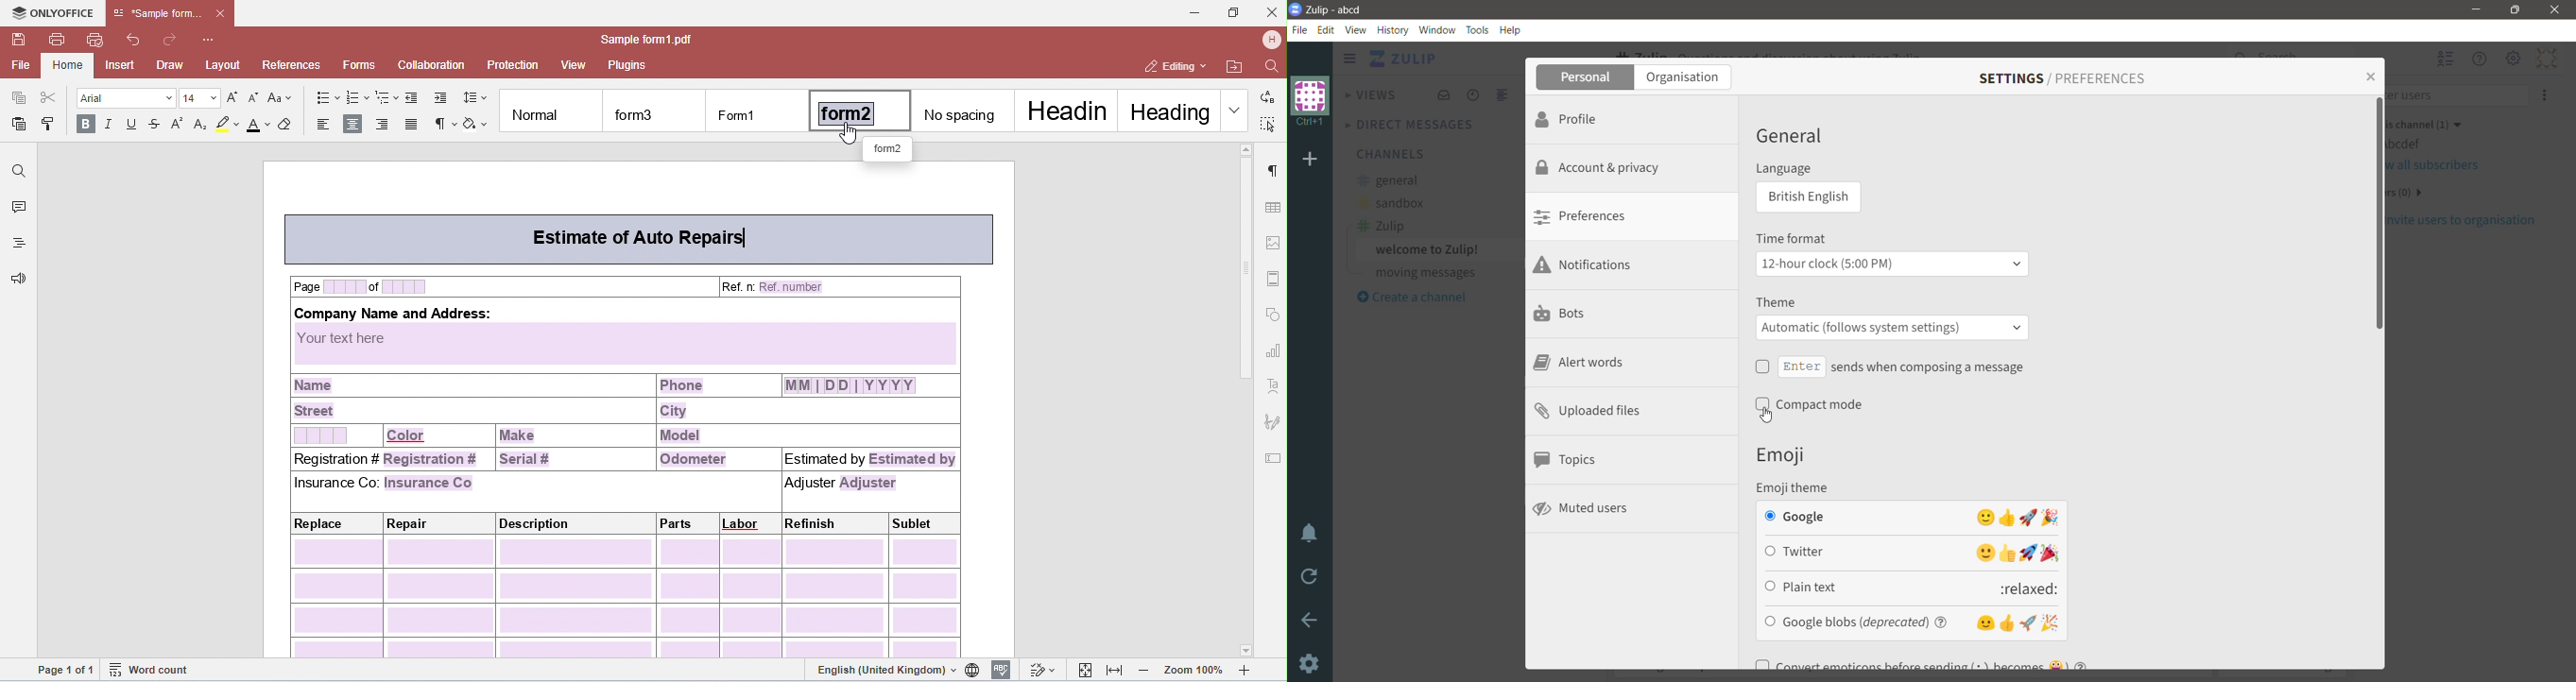  What do you see at coordinates (1390, 201) in the screenshot?
I see `sandbox` at bounding box center [1390, 201].